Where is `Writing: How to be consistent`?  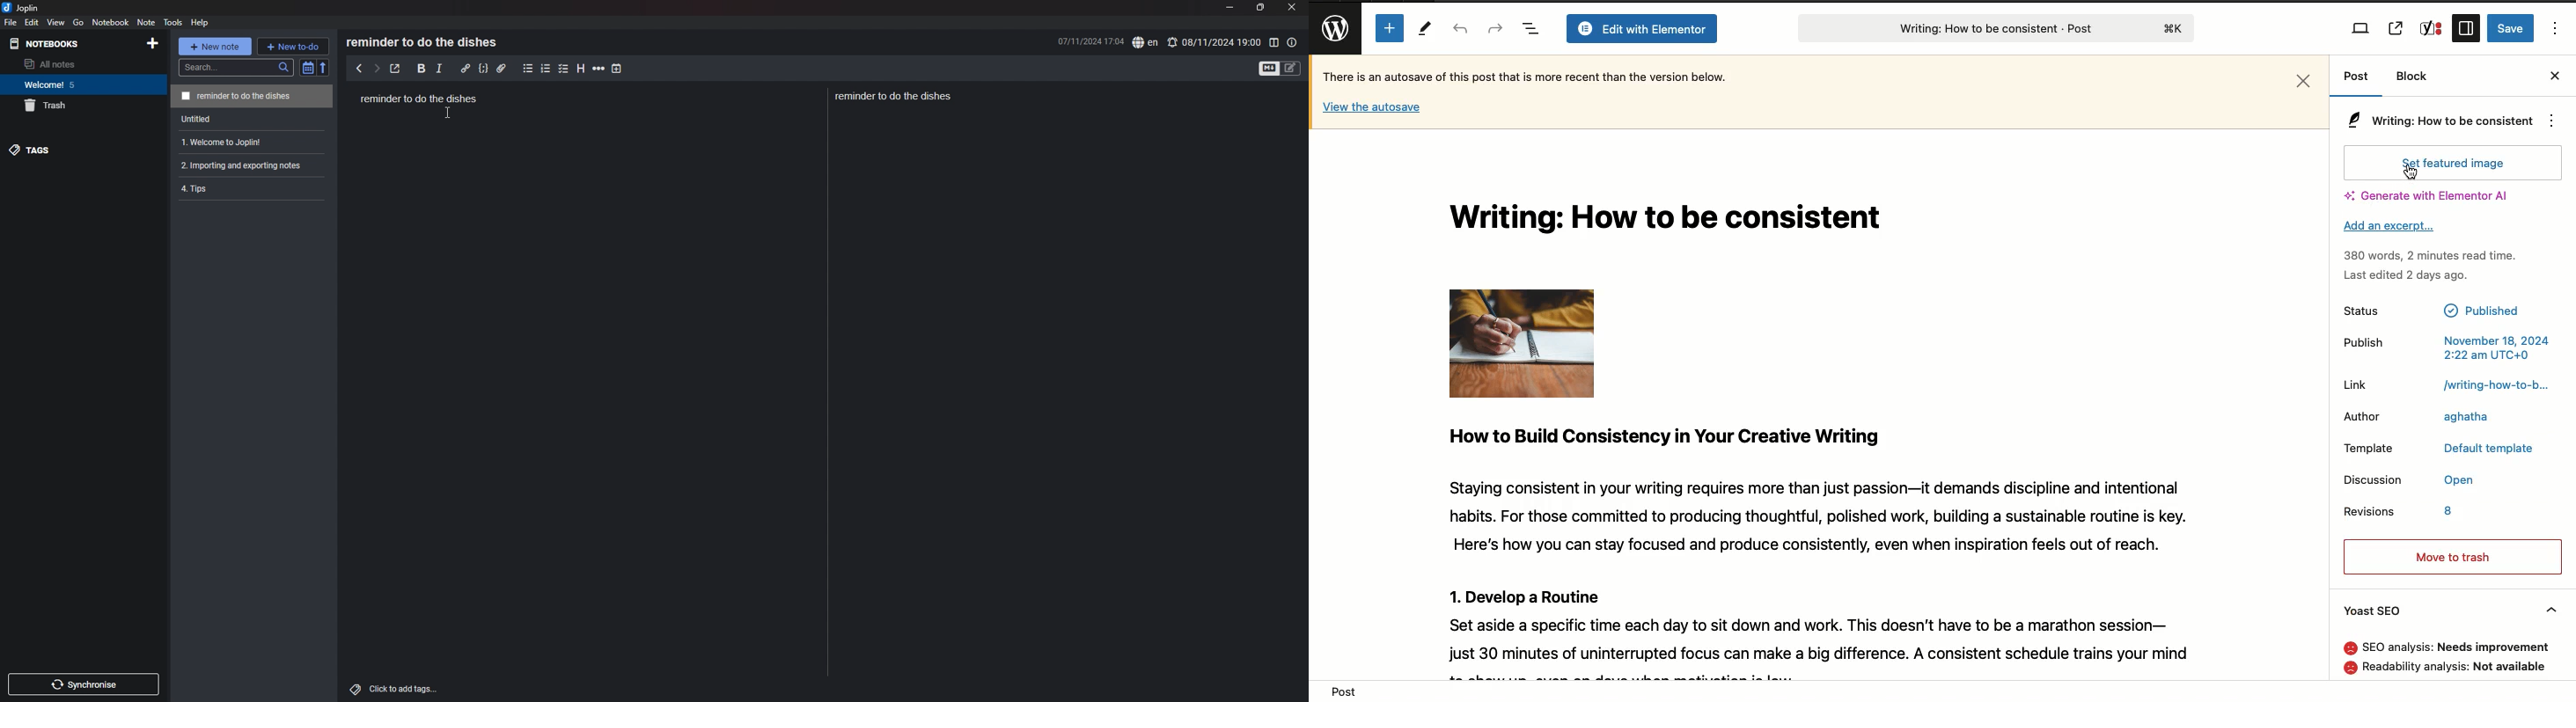
Writing: How to be consistent is located at coordinates (1675, 221).